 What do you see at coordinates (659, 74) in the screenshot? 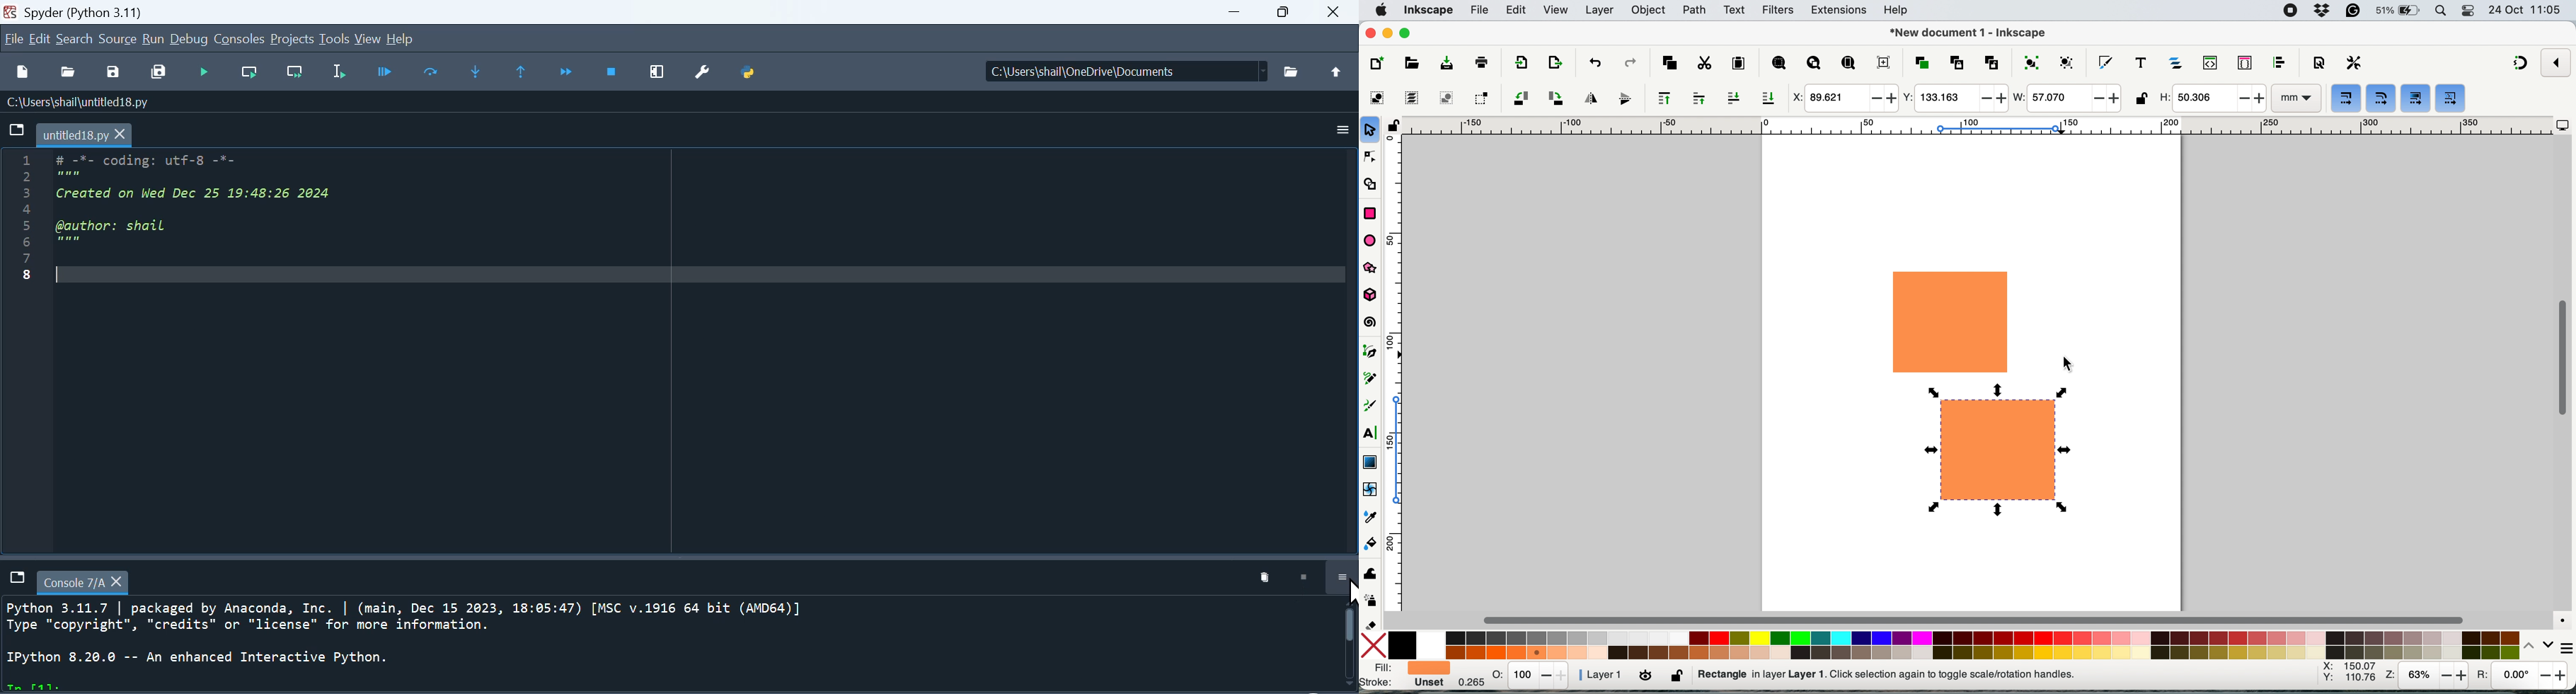
I see `maximize current window` at bounding box center [659, 74].